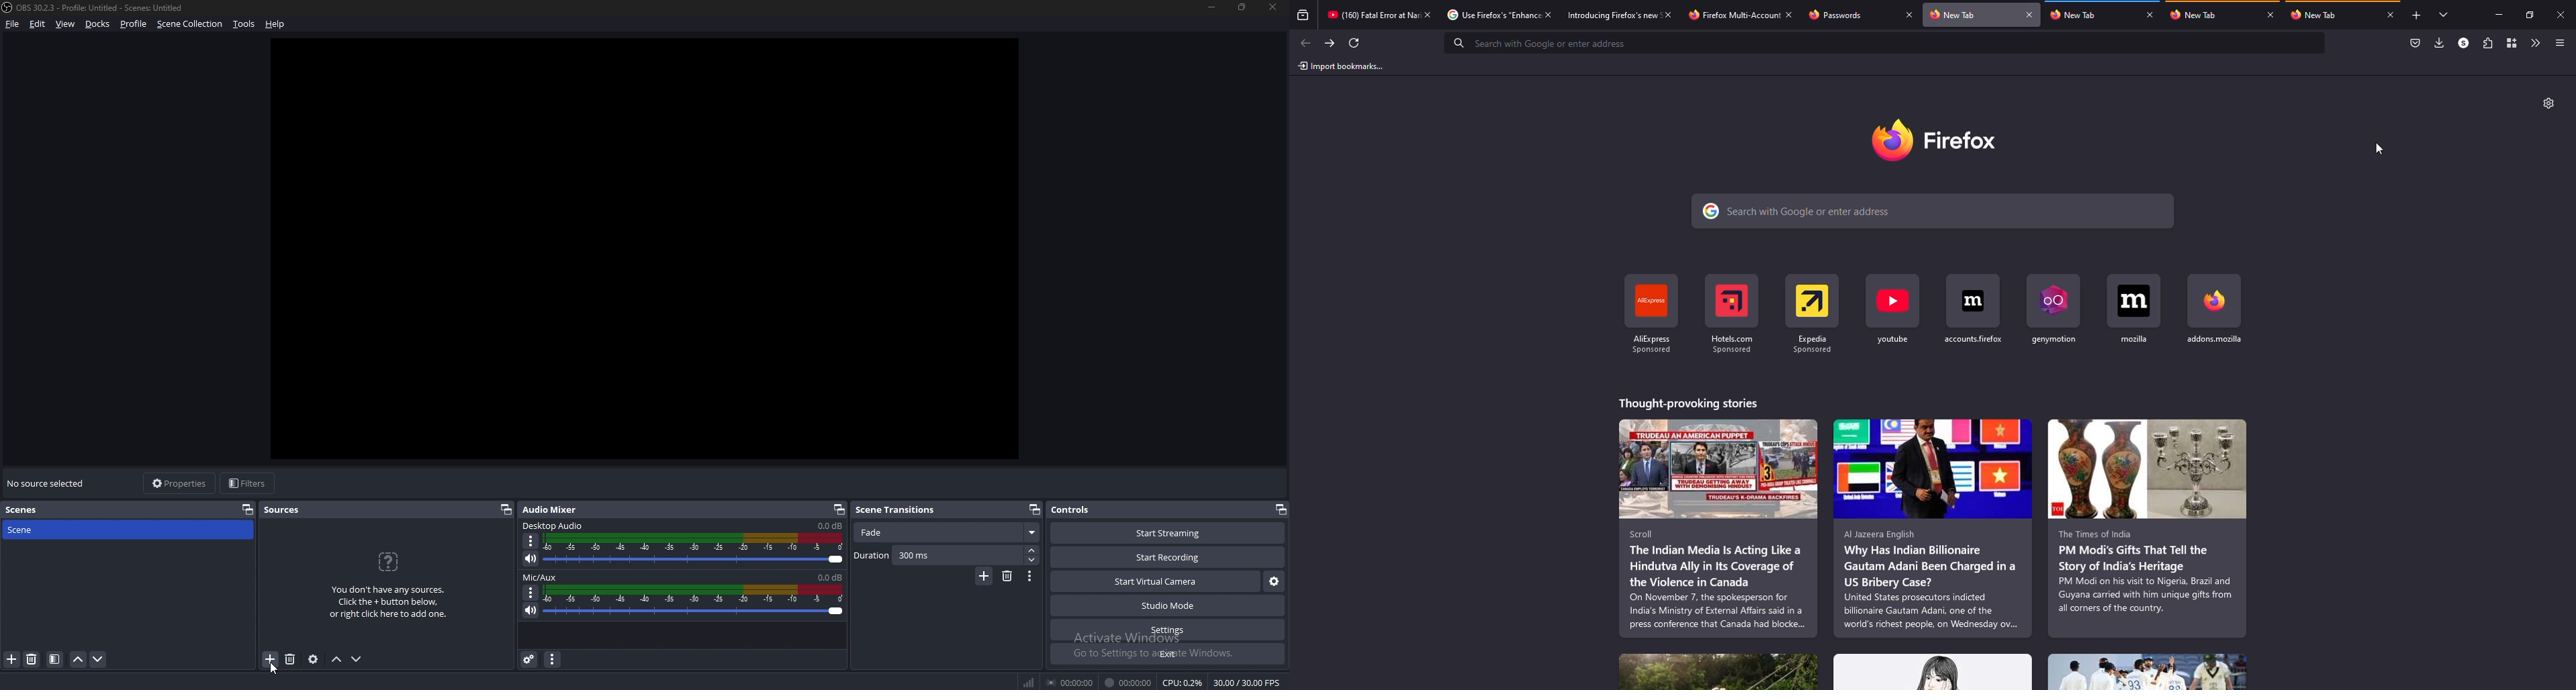  What do you see at coordinates (531, 542) in the screenshot?
I see `Options` at bounding box center [531, 542].